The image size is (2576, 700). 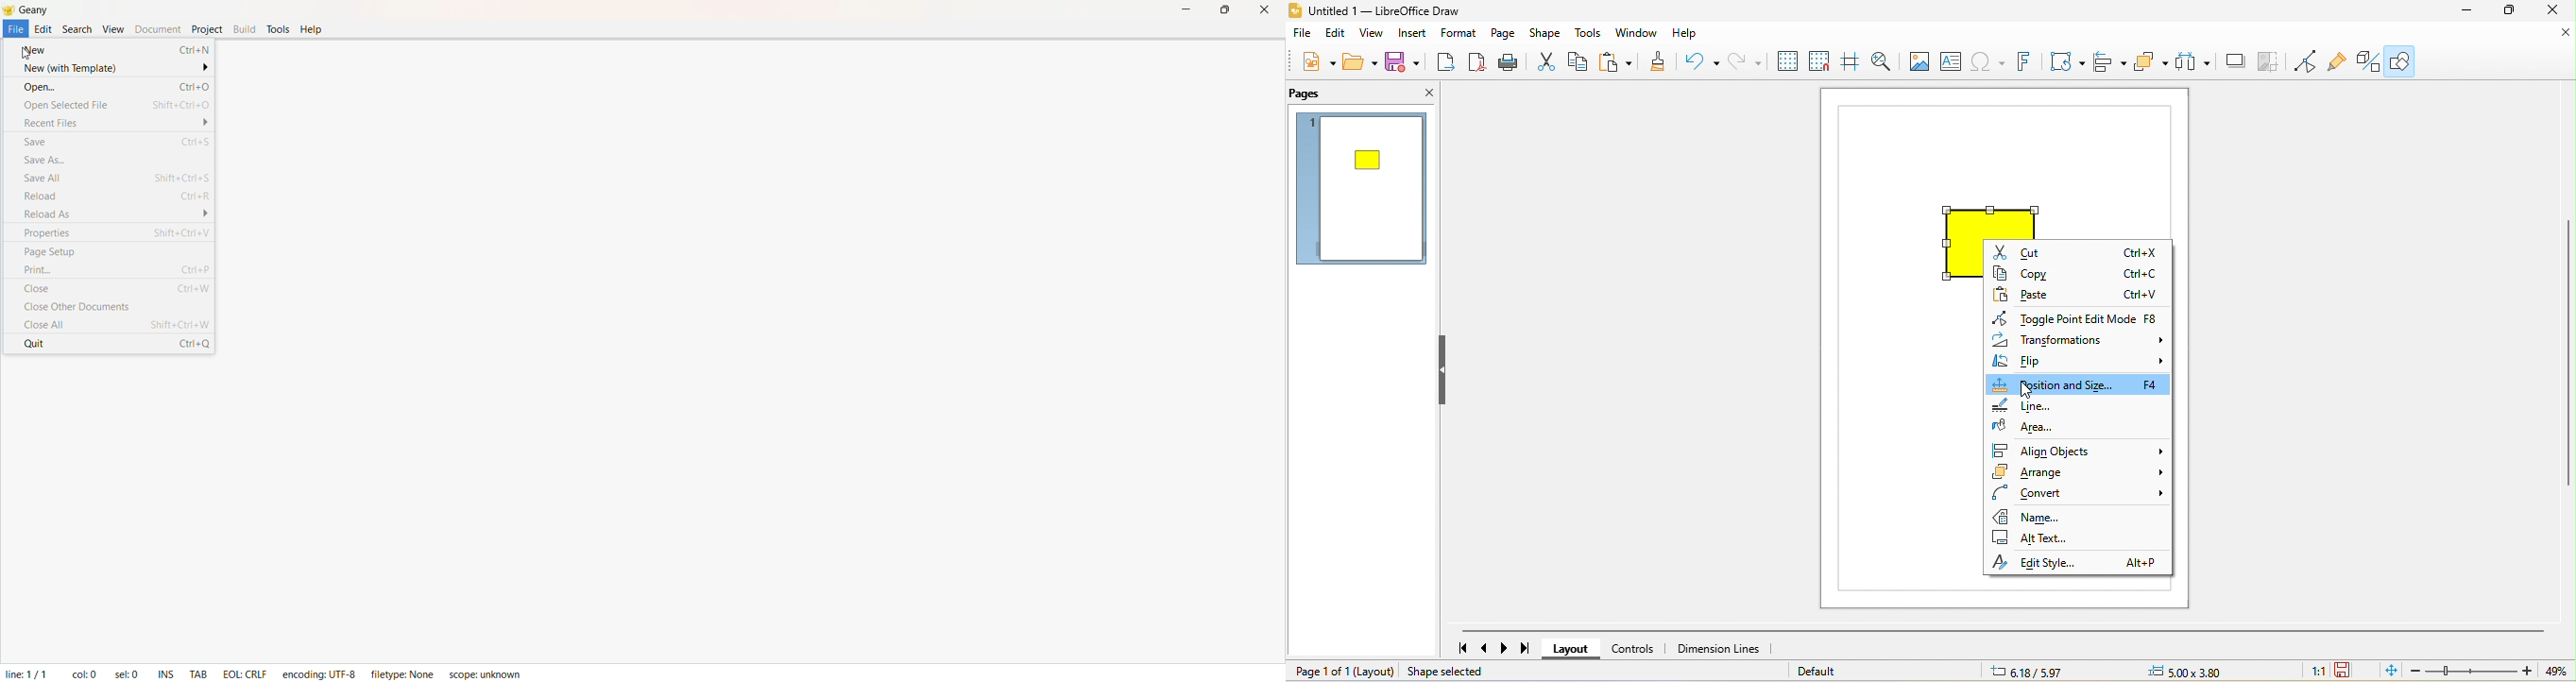 I want to click on 0.00 x0.00, so click(x=2201, y=670).